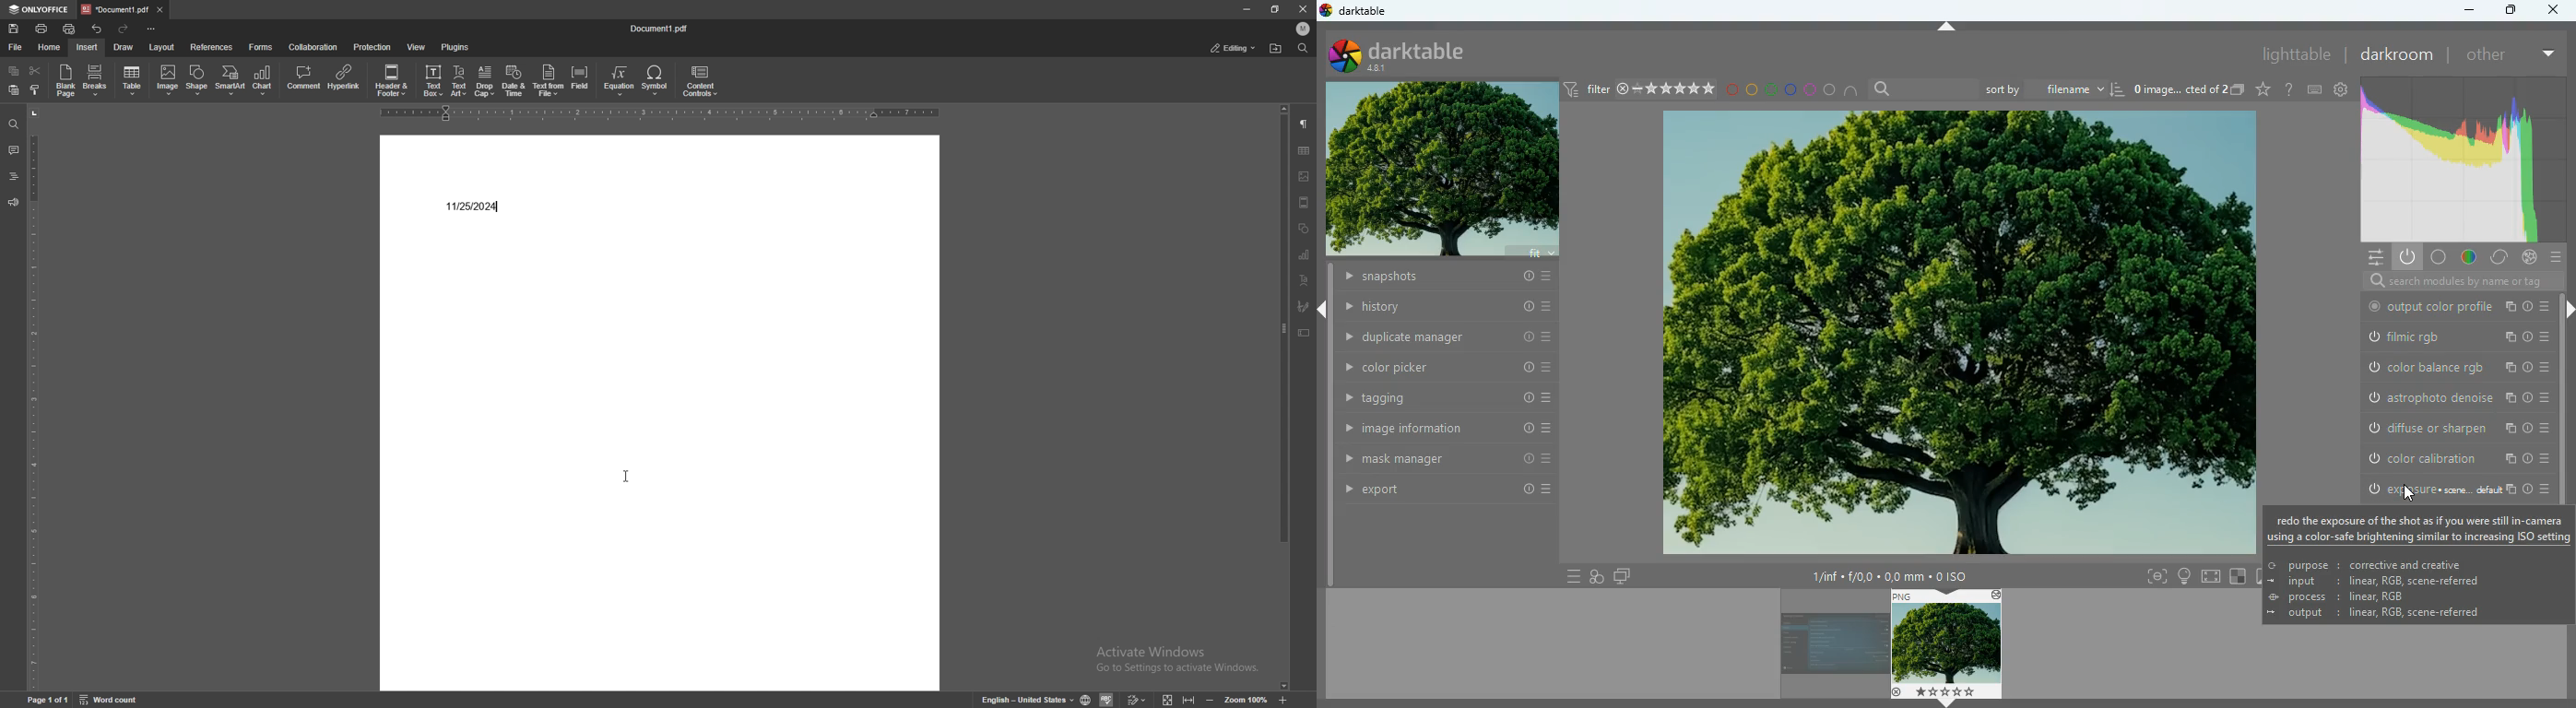 This screenshot has height=728, width=2576. I want to click on red, so click(1731, 92).